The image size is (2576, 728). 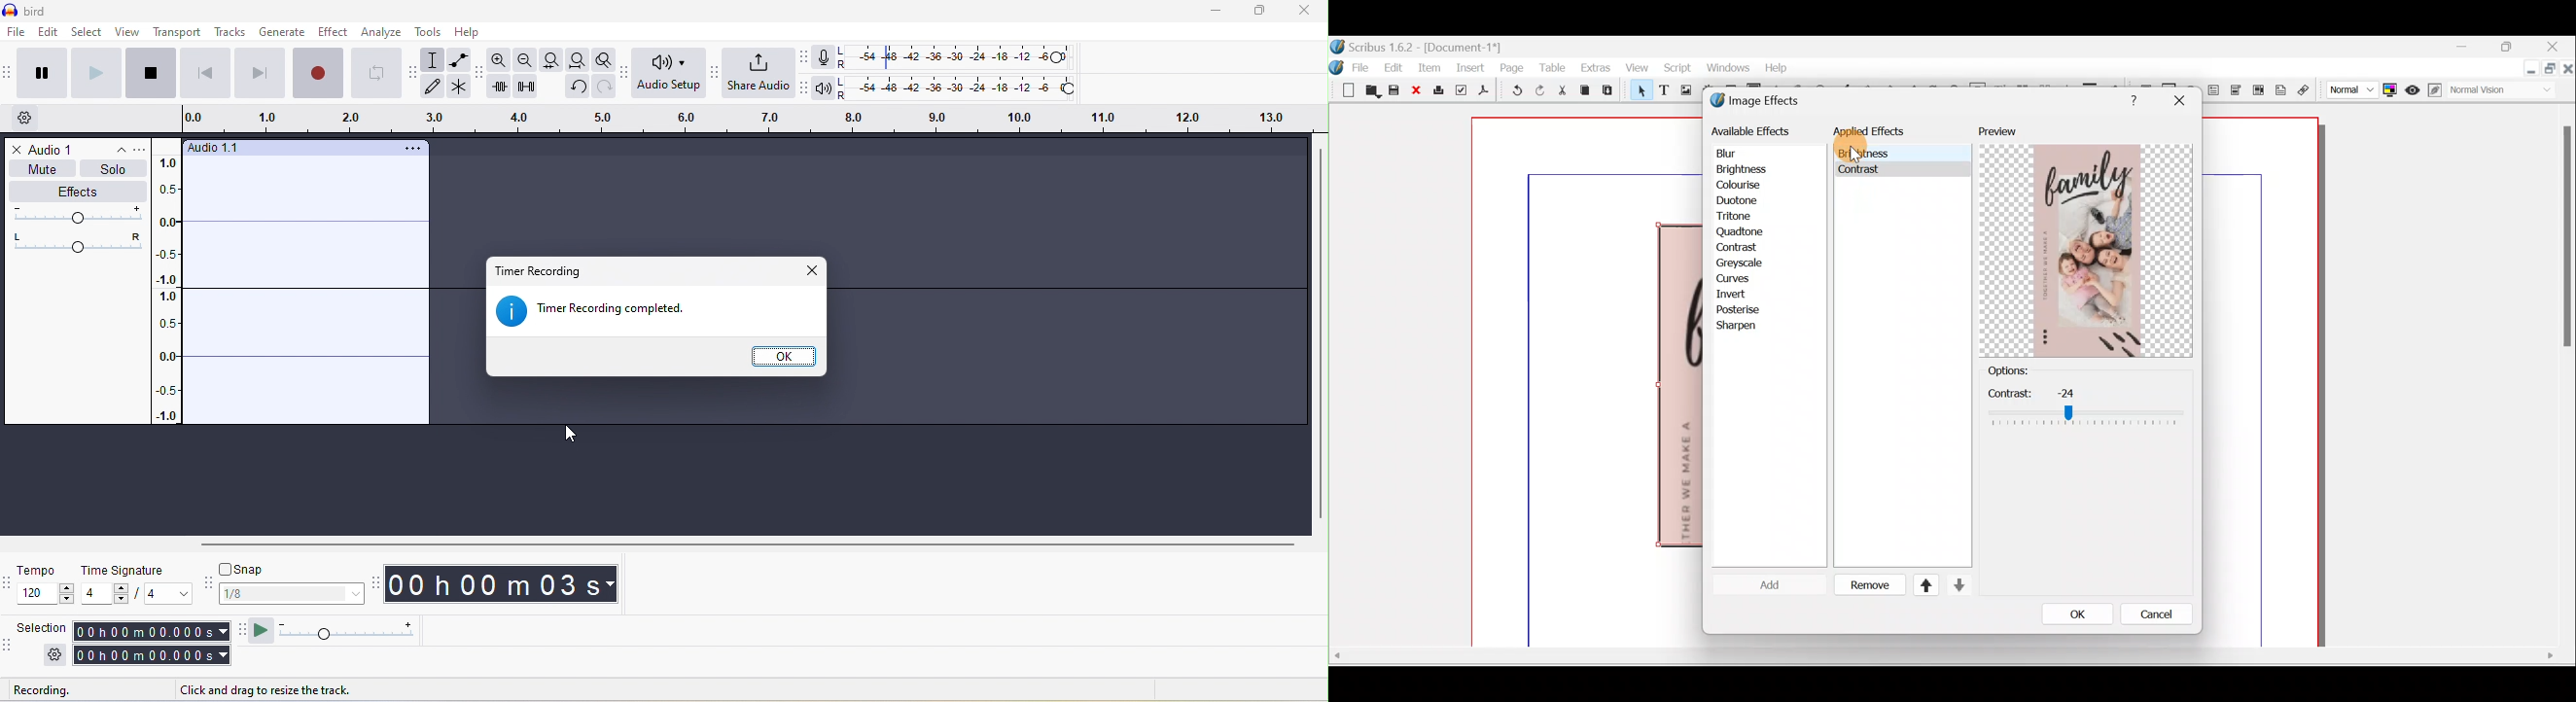 What do you see at coordinates (1512, 67) in the screenshot?
I see `Page` at bounding box center [1512, 67].